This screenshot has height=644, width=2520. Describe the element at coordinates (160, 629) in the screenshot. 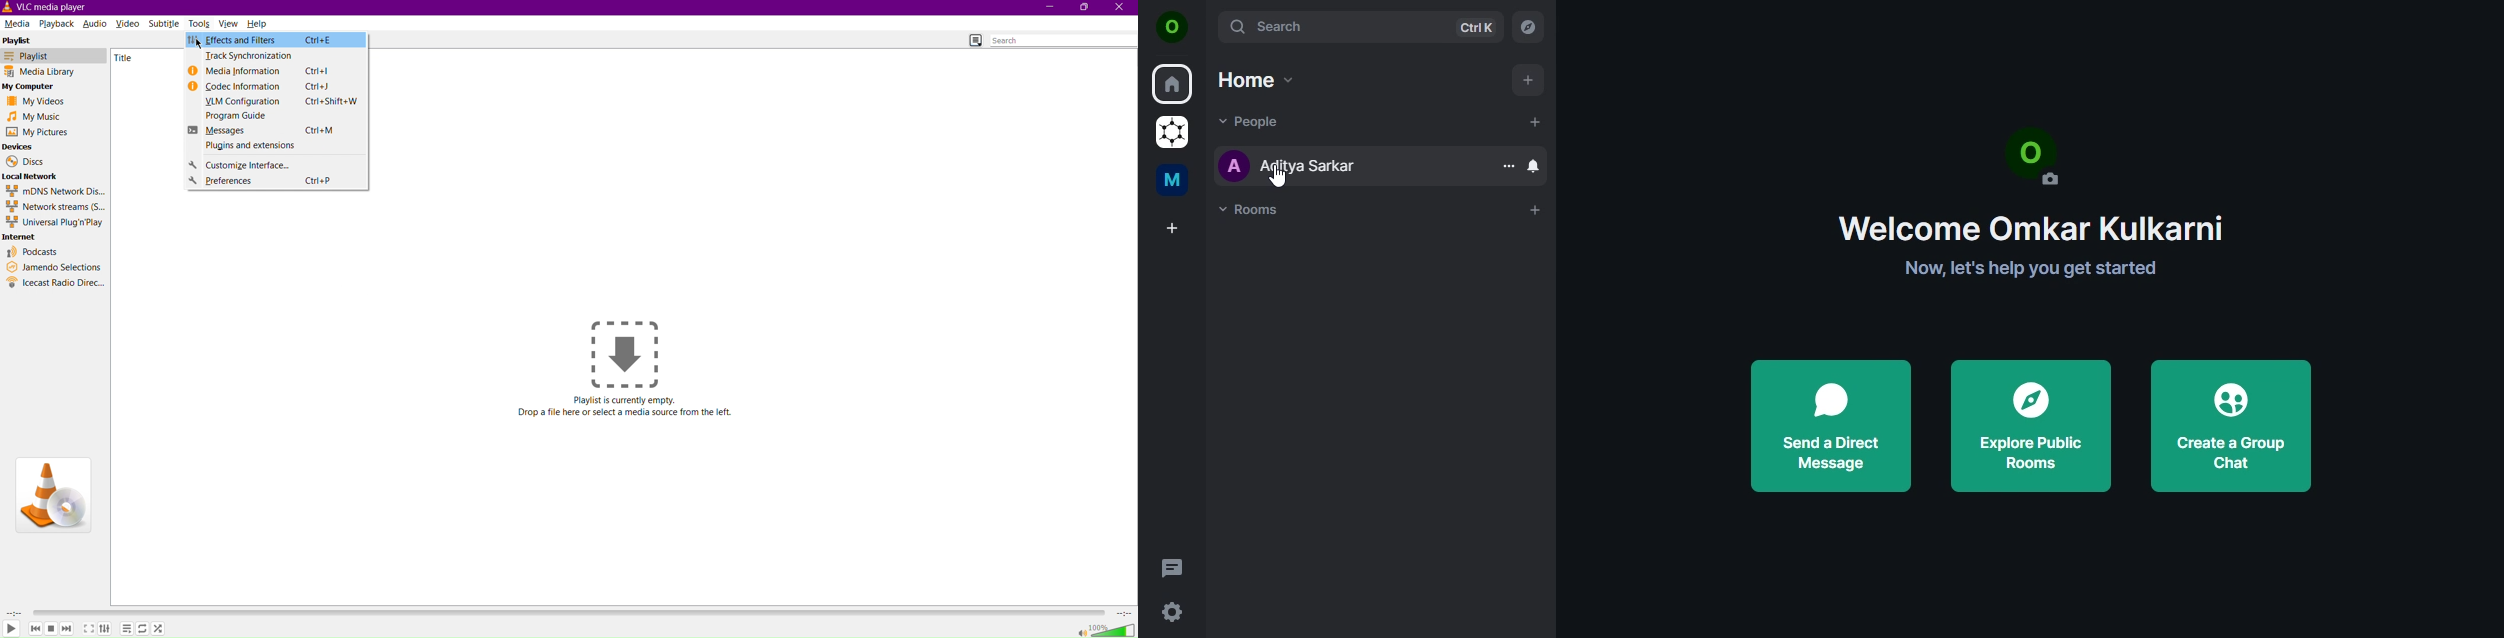

I see `Shuffle` at that location.